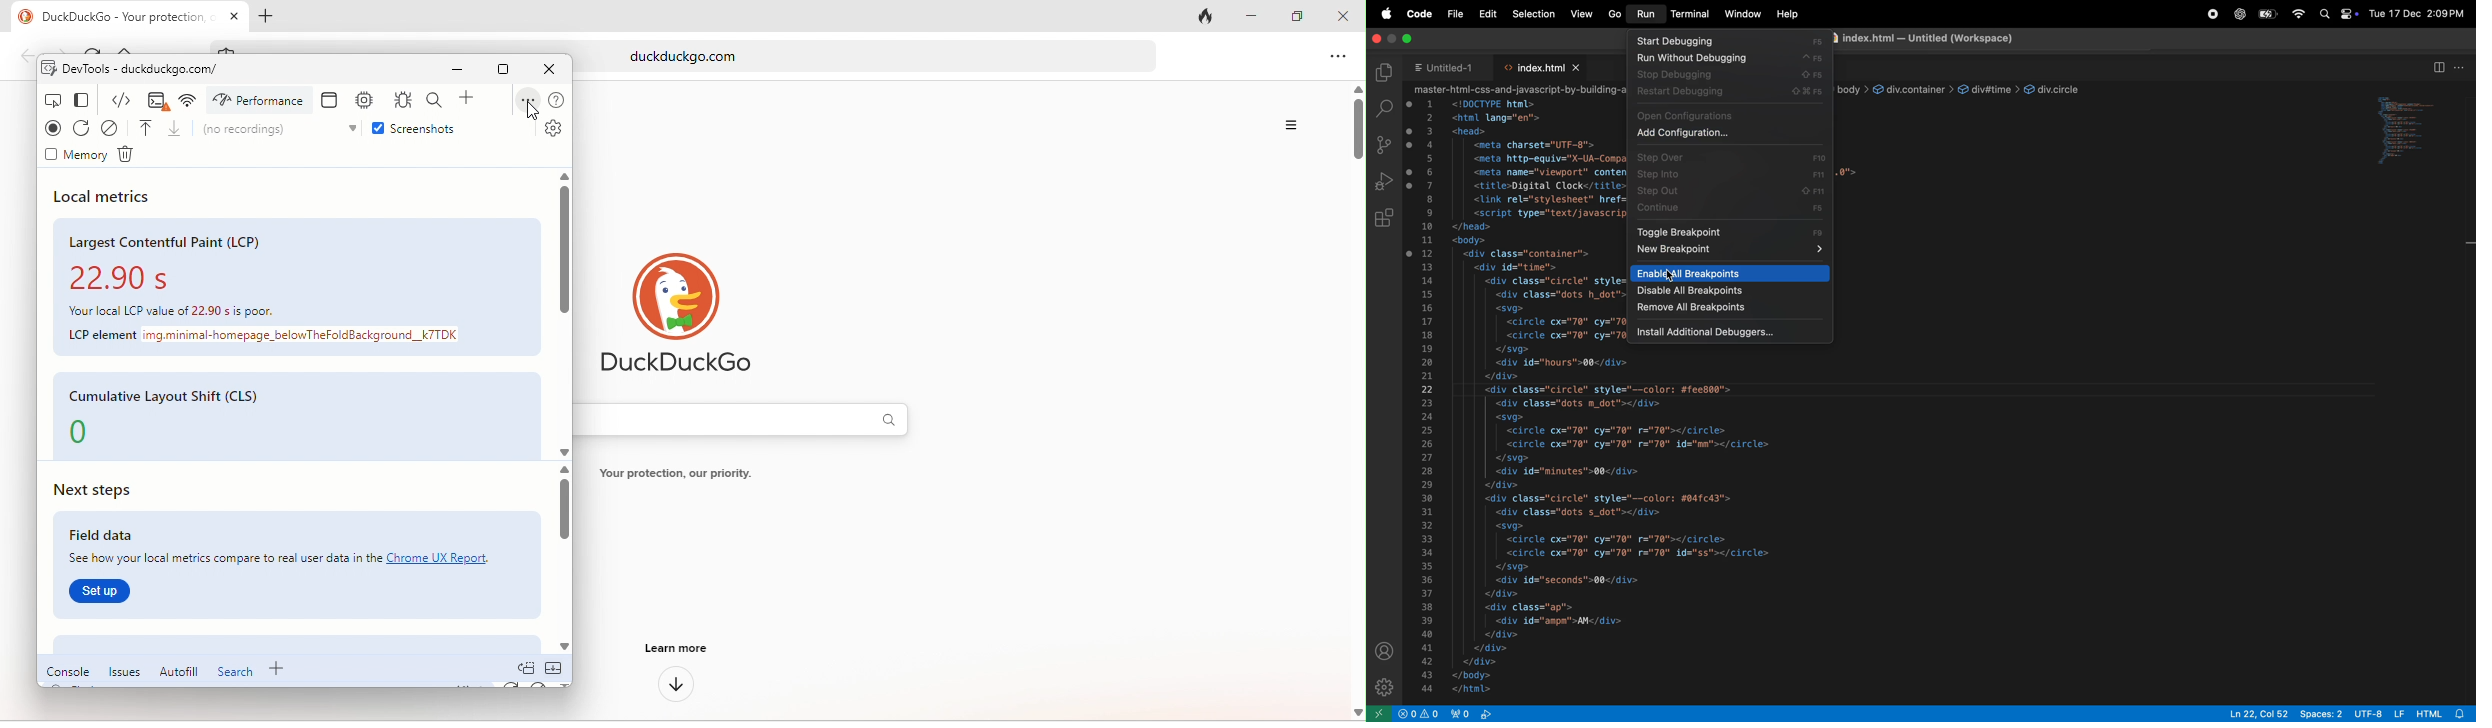 This screenshot has width=2492, height=728. Describe the element at coordinates (1253, 17) in the screenshot. I see `minimize` at that location.